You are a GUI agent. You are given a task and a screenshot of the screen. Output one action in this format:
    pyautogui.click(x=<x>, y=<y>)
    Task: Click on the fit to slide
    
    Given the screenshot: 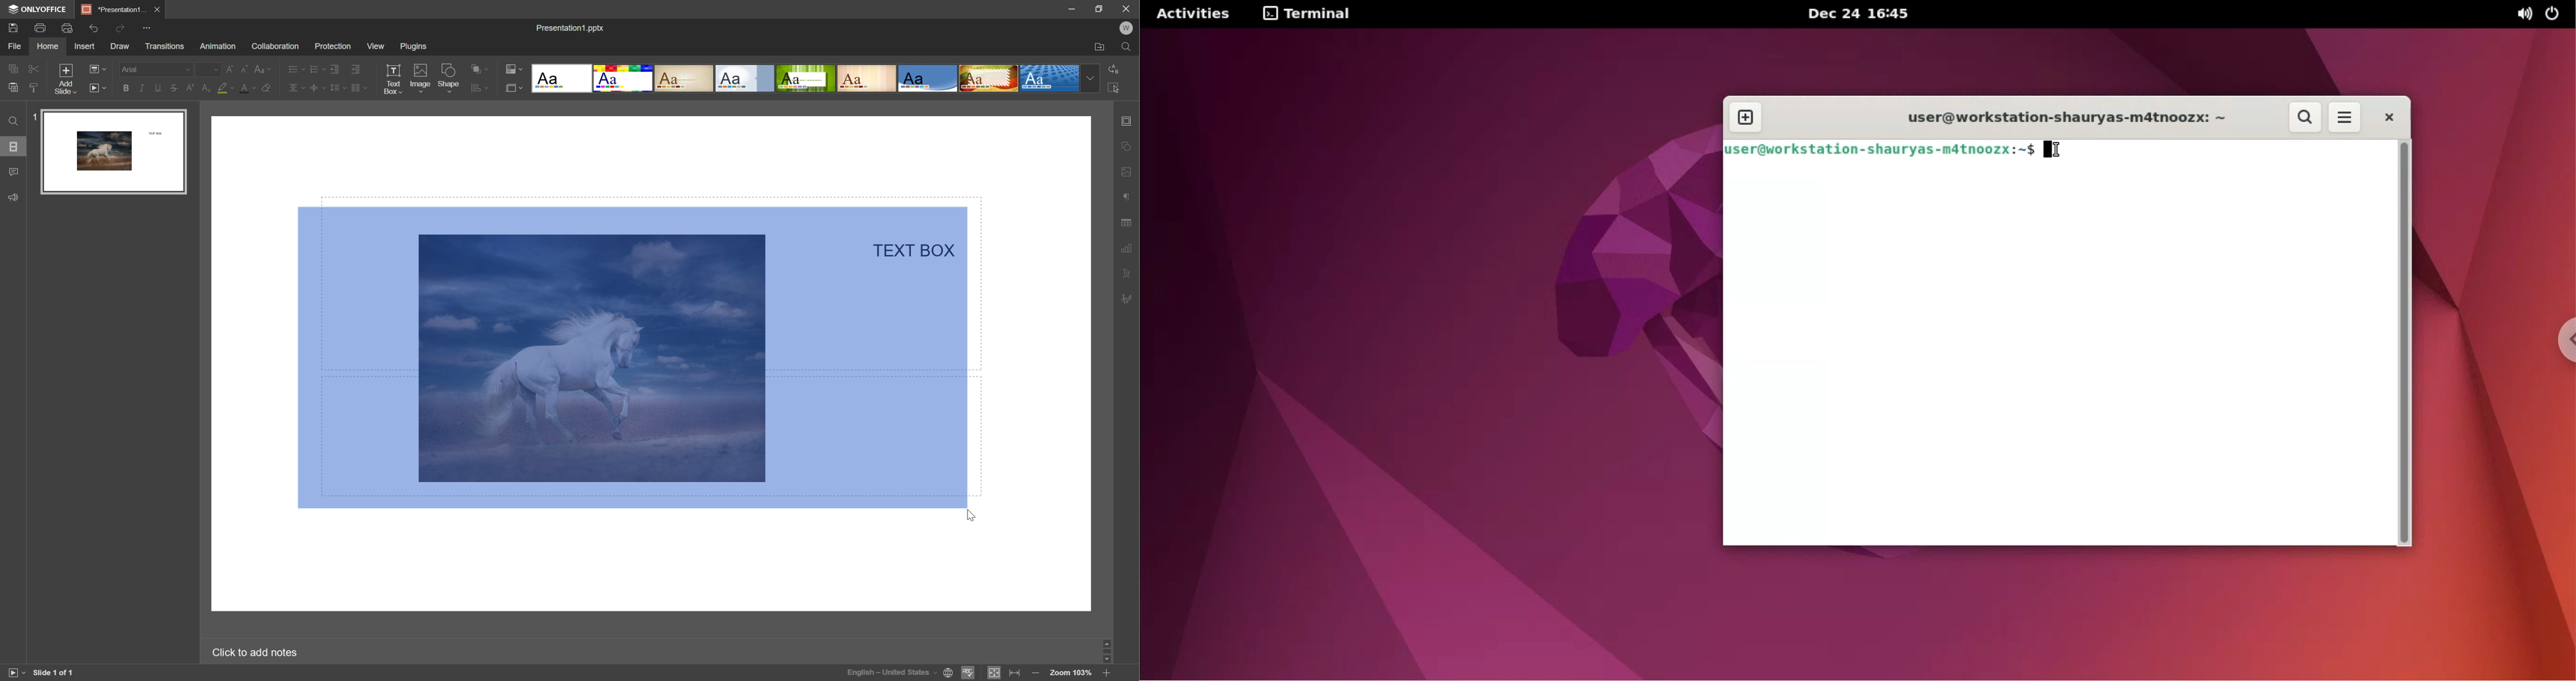 What is the action you would take?
    pyautogui.click(x=994, y=674)
    